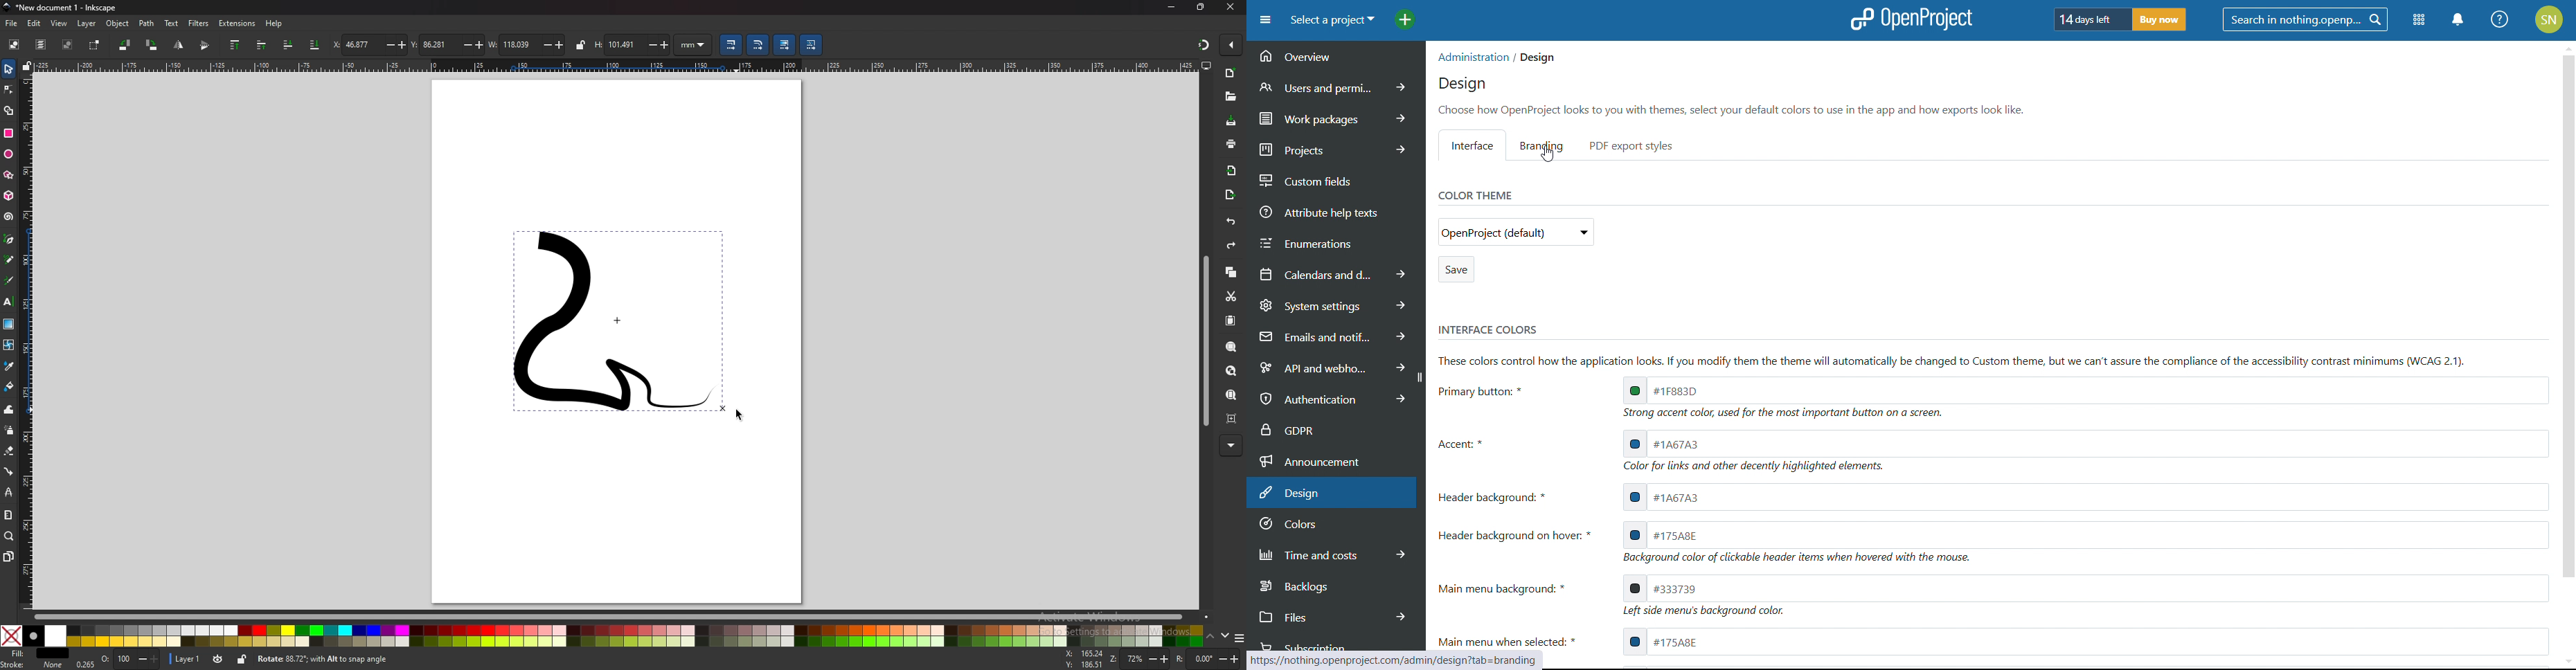  I want to click on minimize, so click(1172, 6).